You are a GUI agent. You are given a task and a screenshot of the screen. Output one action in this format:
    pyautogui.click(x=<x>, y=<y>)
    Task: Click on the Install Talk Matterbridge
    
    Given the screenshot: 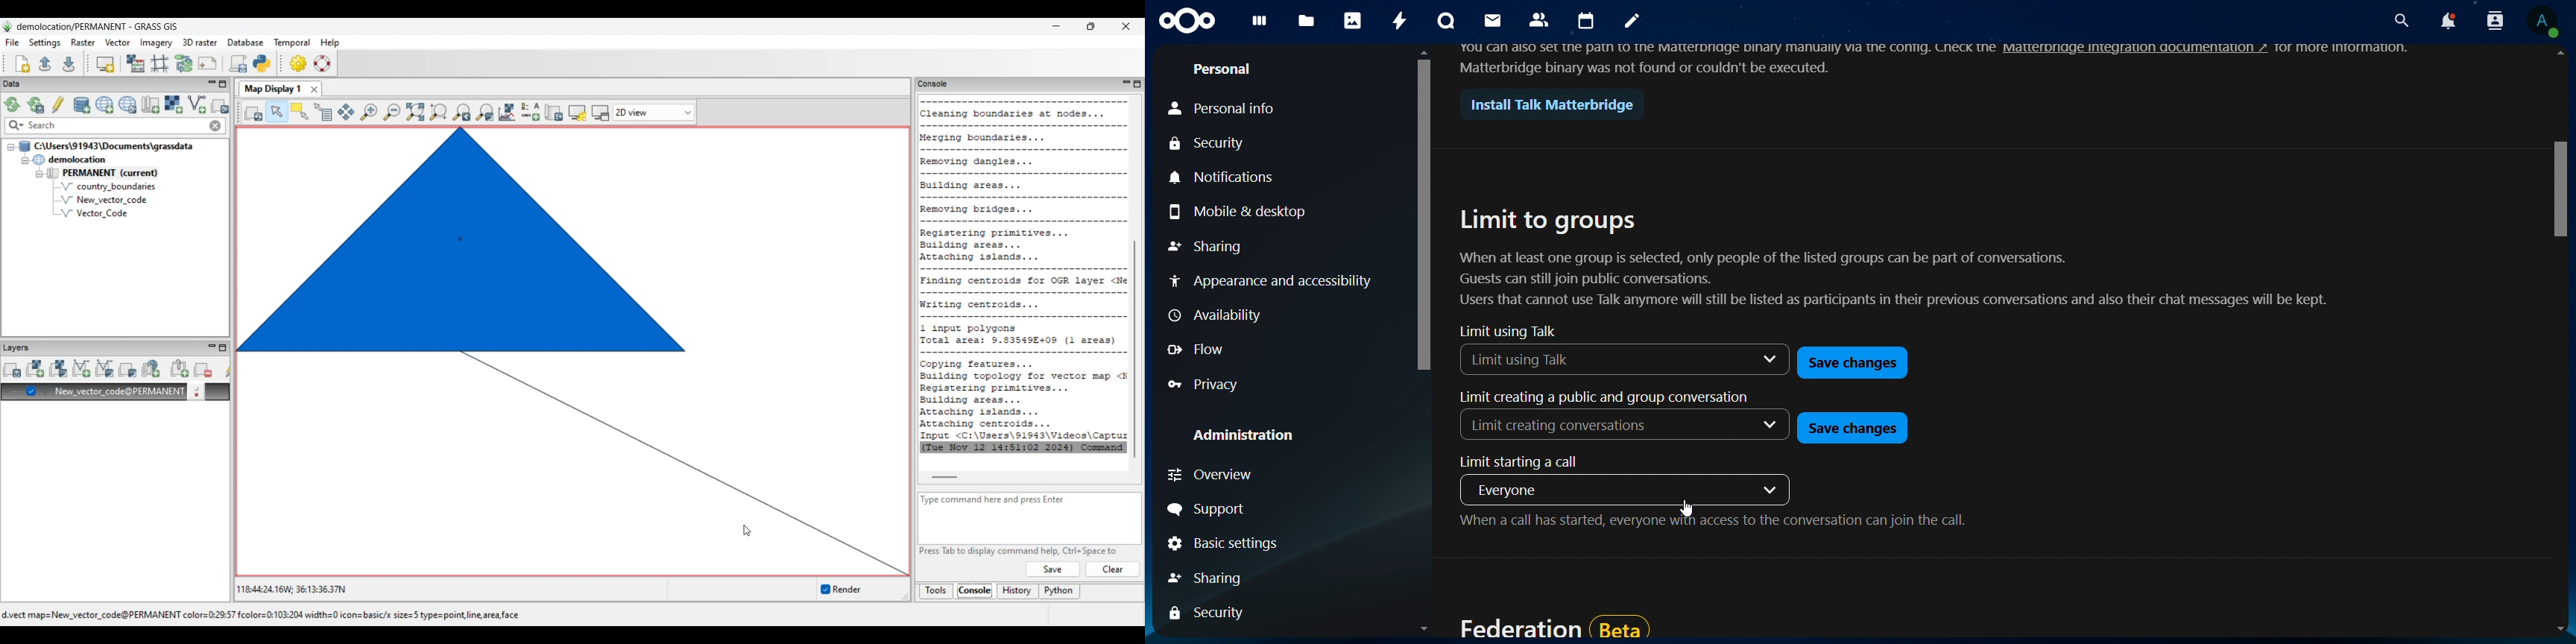 What is the action you would take?
    pyautogui.click(x=1547, y=104)
    